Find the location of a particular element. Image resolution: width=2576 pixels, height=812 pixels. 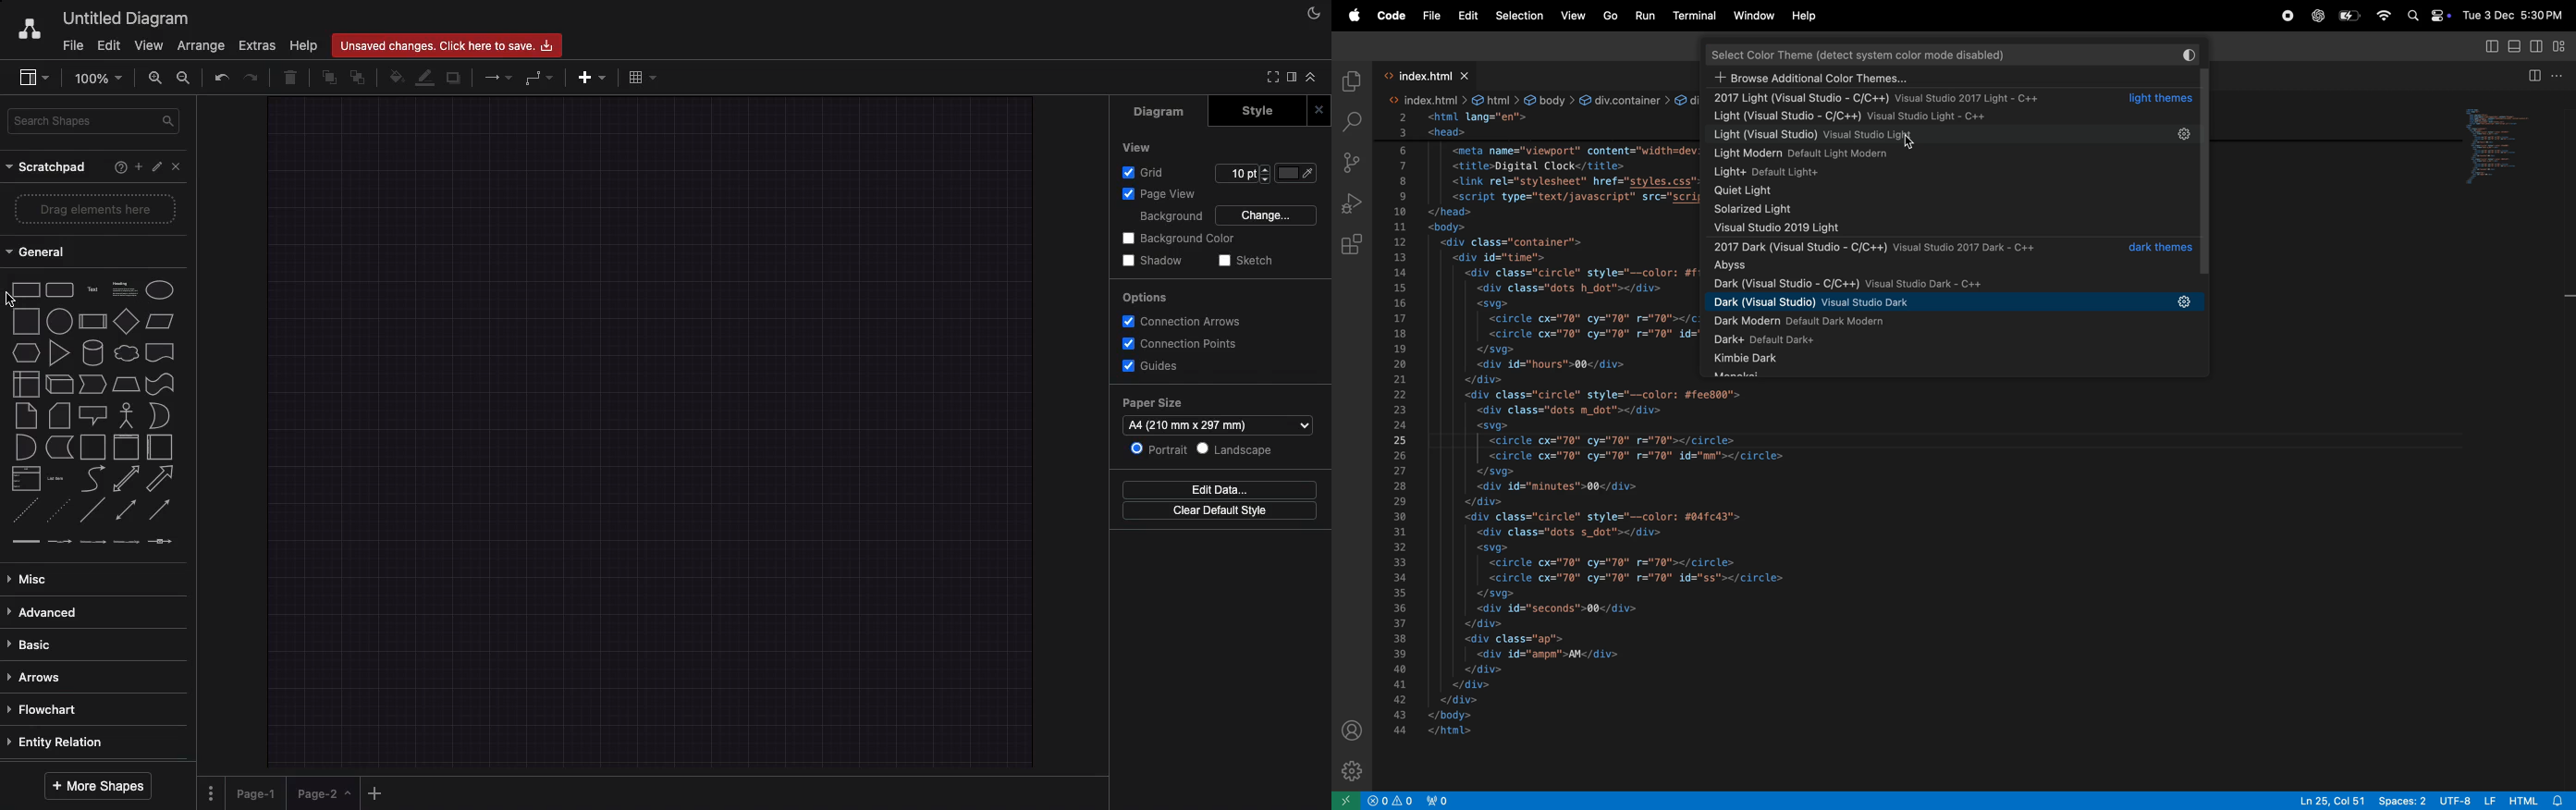

Arrows is located at coordinates (493, 76).